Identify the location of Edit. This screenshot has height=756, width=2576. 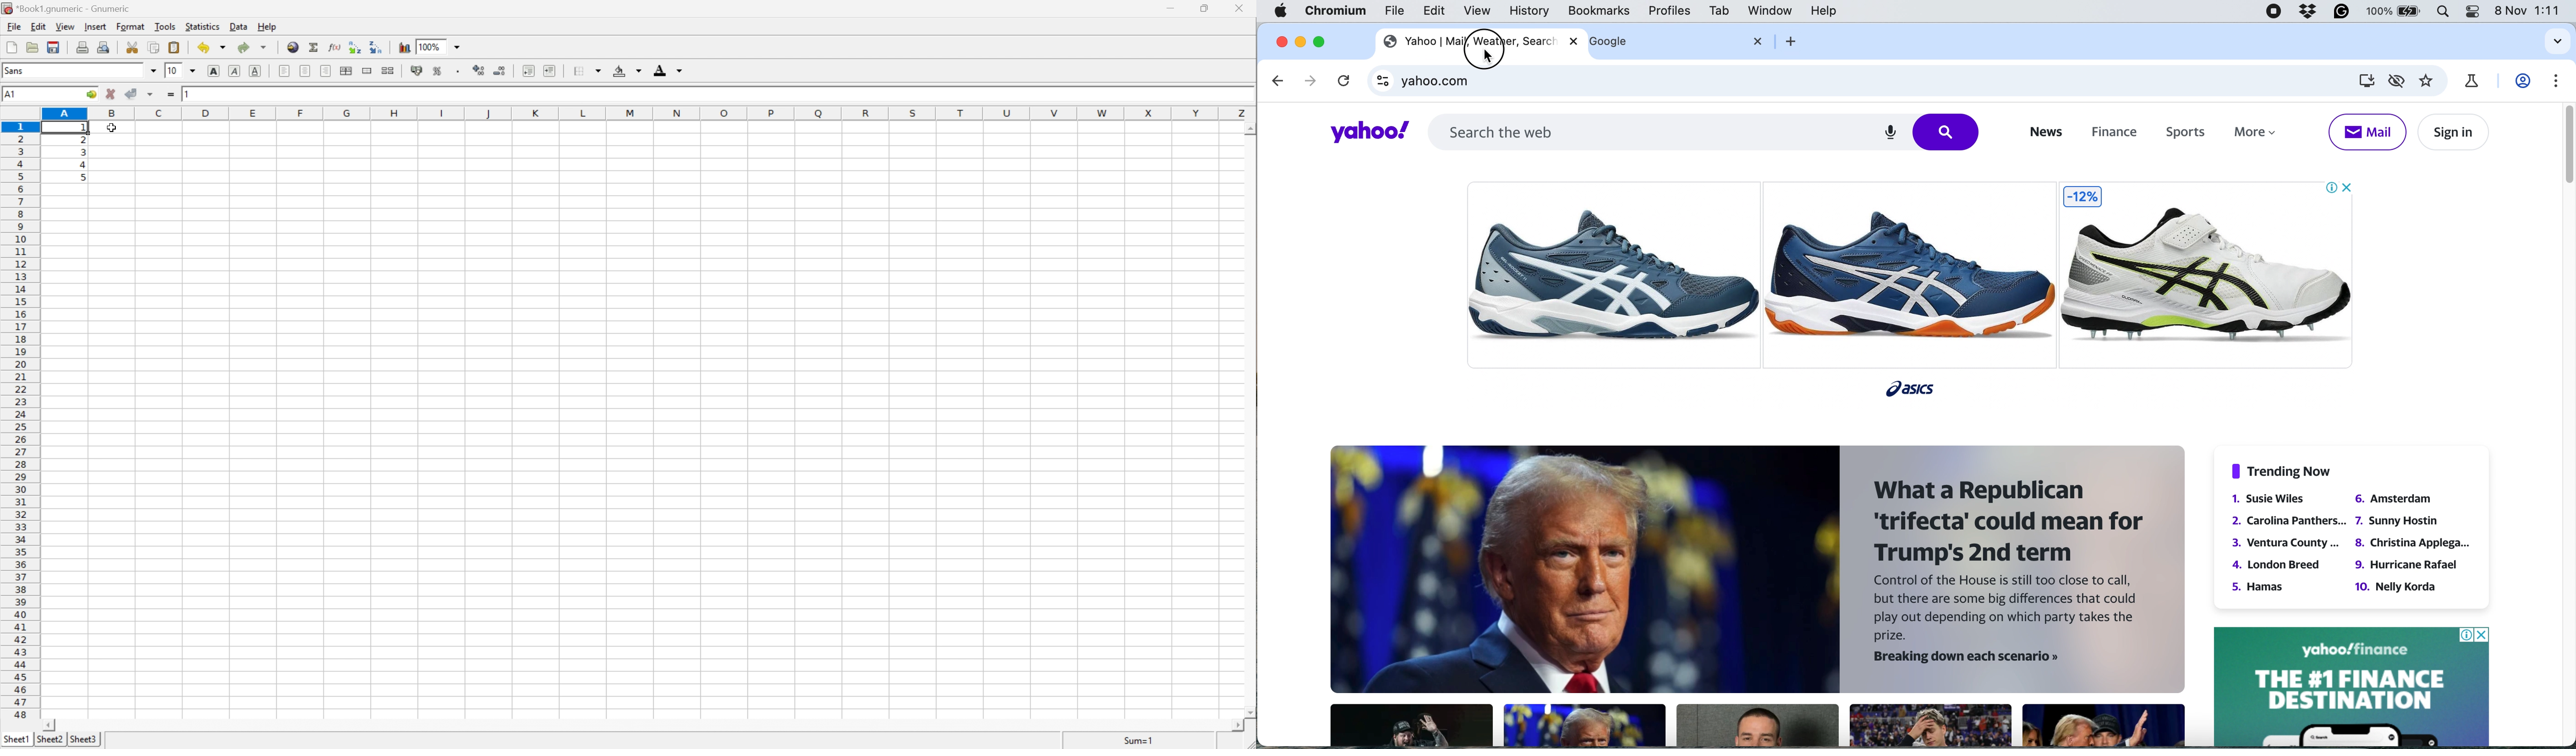
(39, 26).